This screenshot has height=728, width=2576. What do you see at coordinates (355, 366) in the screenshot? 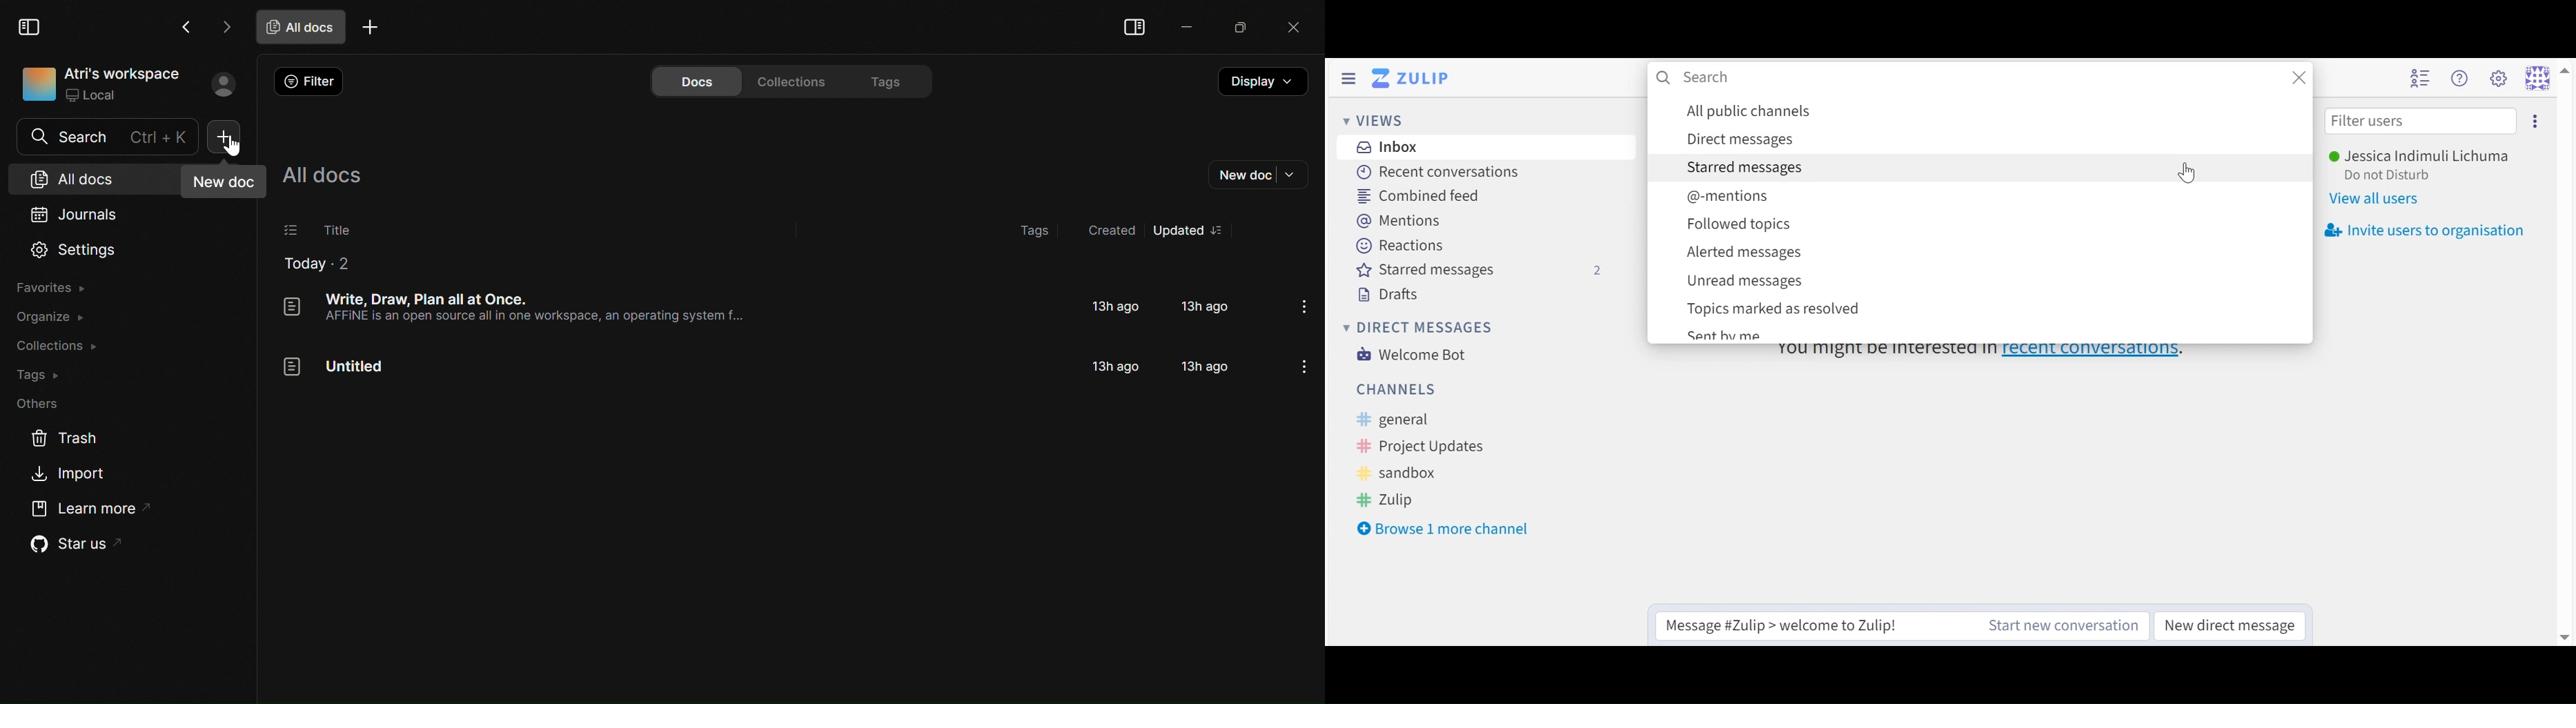
I see `Untitled` at bounding box center [355, 366].